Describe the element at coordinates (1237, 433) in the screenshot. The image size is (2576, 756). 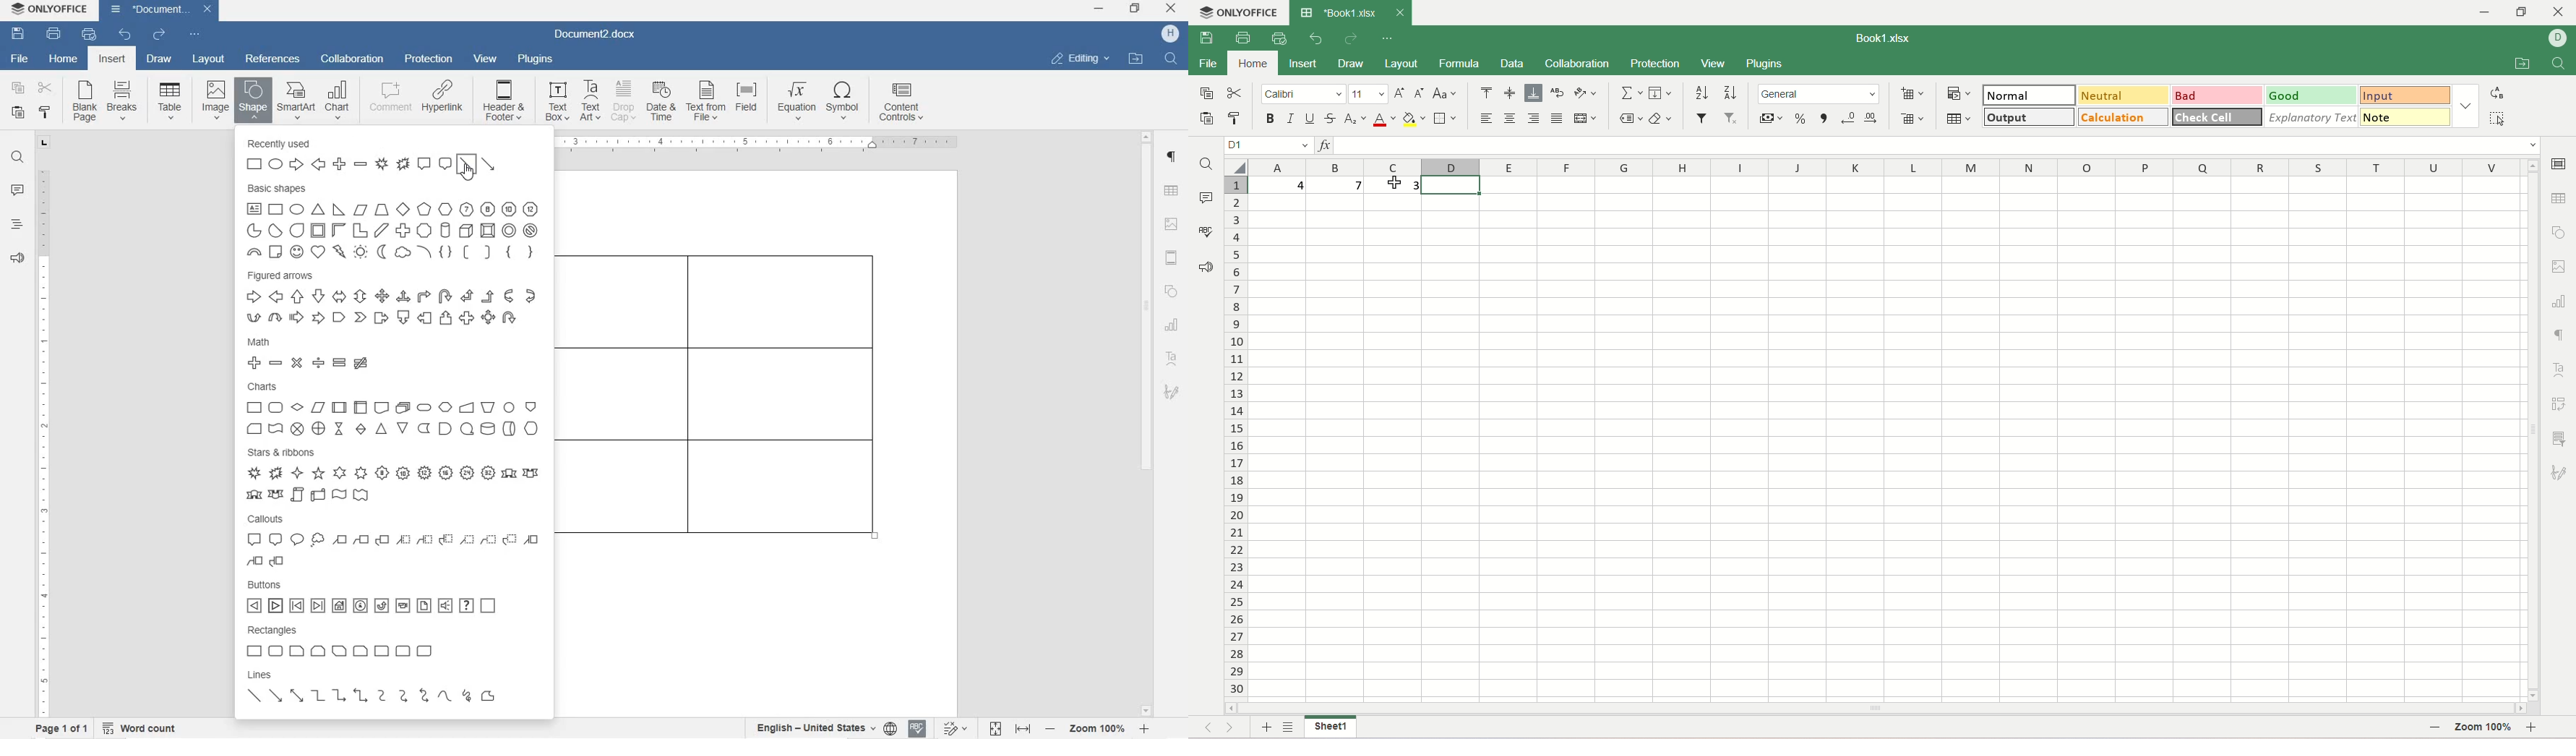
I see `row number` at that location.